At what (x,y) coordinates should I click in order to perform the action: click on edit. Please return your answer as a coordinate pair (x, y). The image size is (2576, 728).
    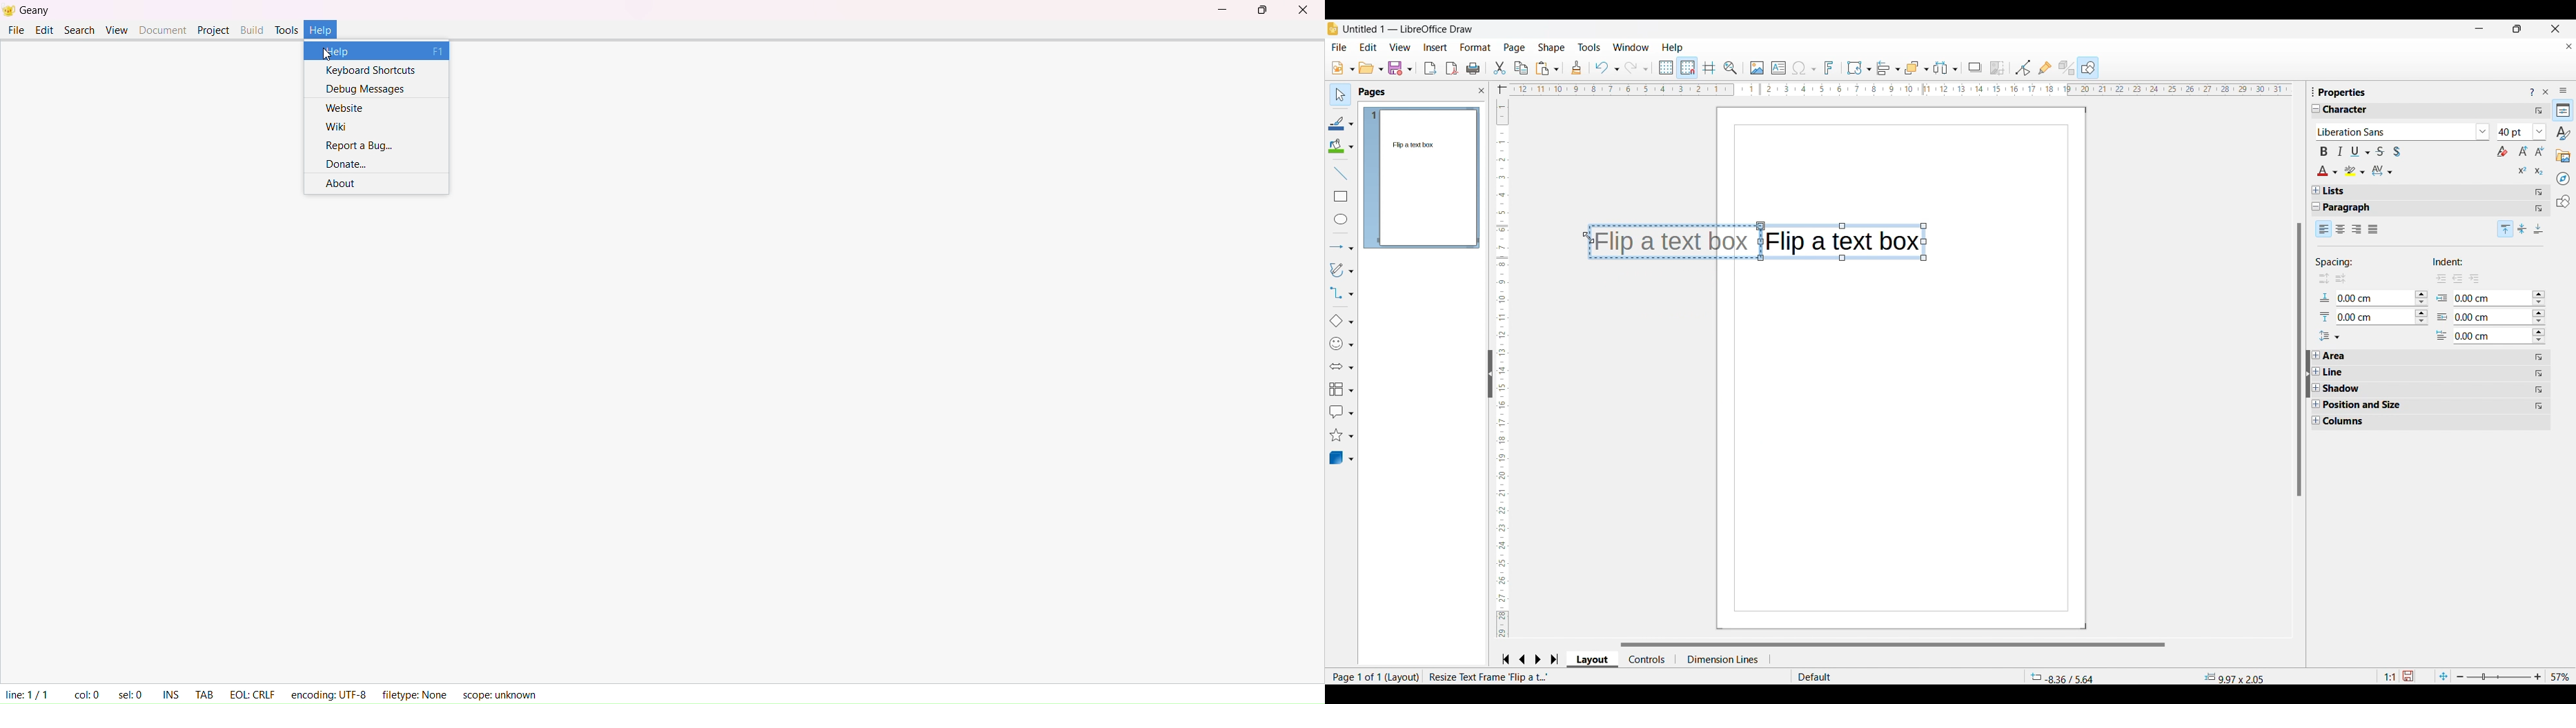
    Looking at the image, I should click on (43, 30).